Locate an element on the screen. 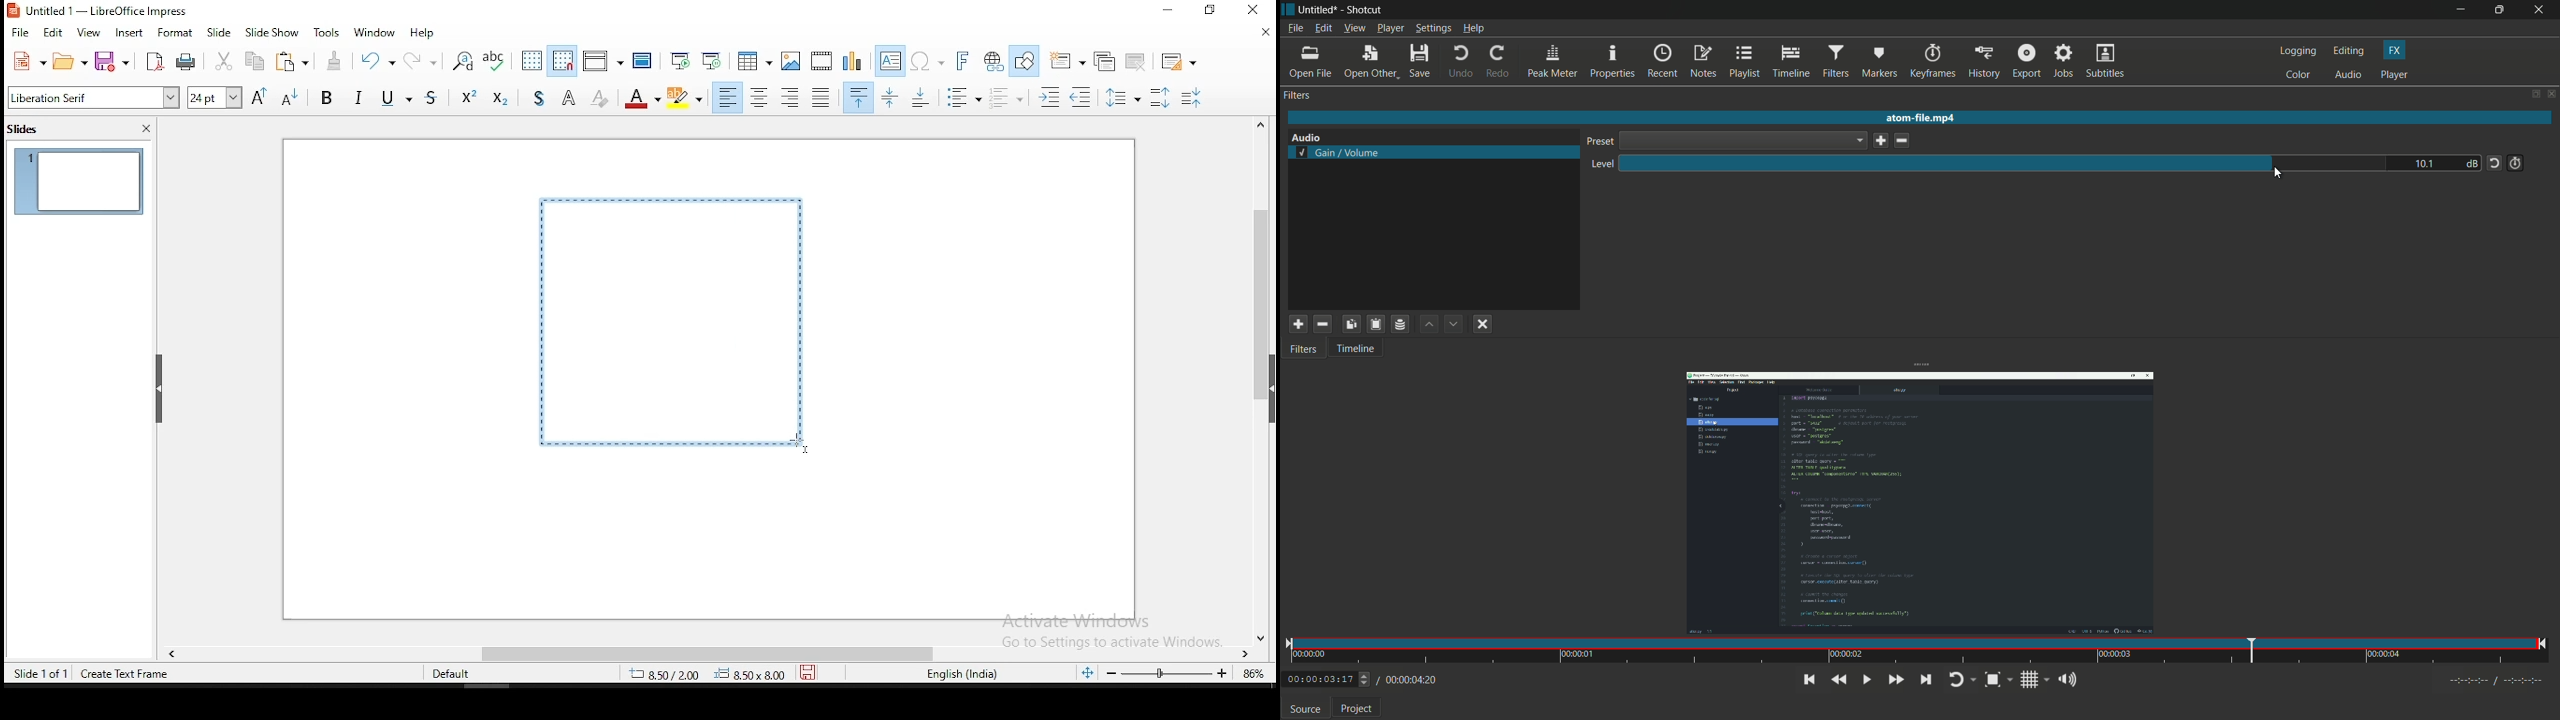 The height and width of the screenshot is (728, 2576). justified is located at coordinates (822, 98).